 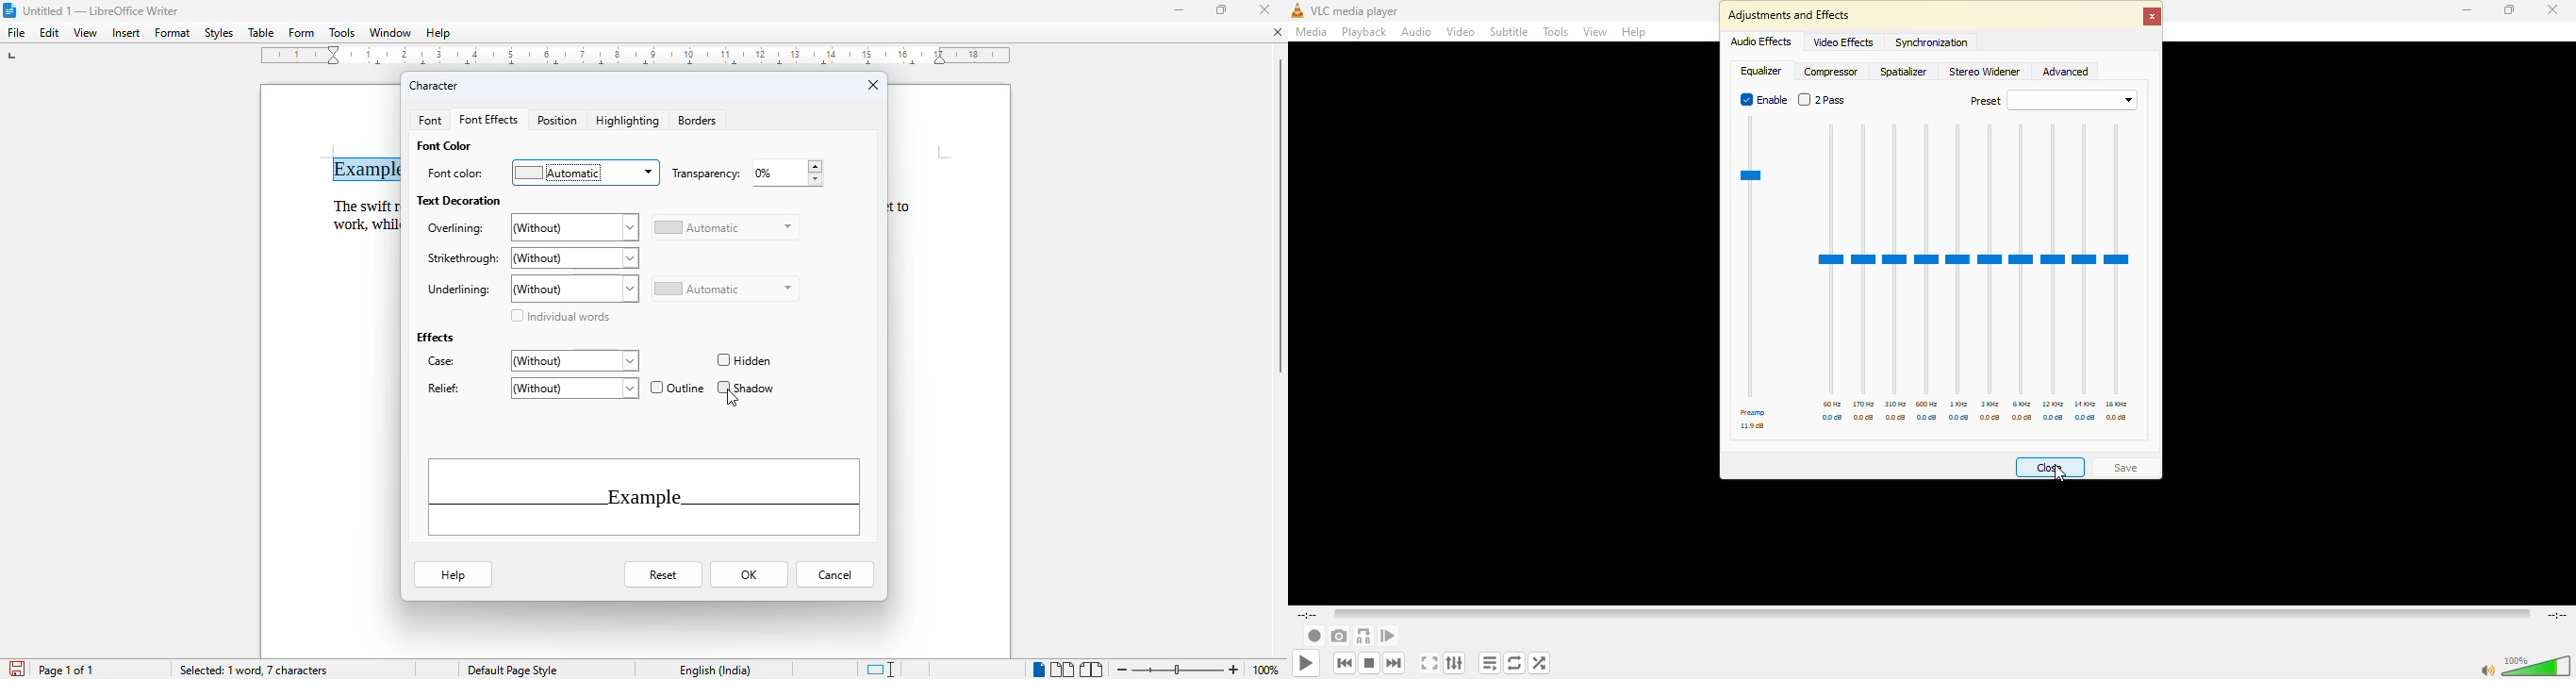 What do you see at coordinates (2085, 257) in the screenshot?
I see `adjustor` at bounding box center [2085, 257].